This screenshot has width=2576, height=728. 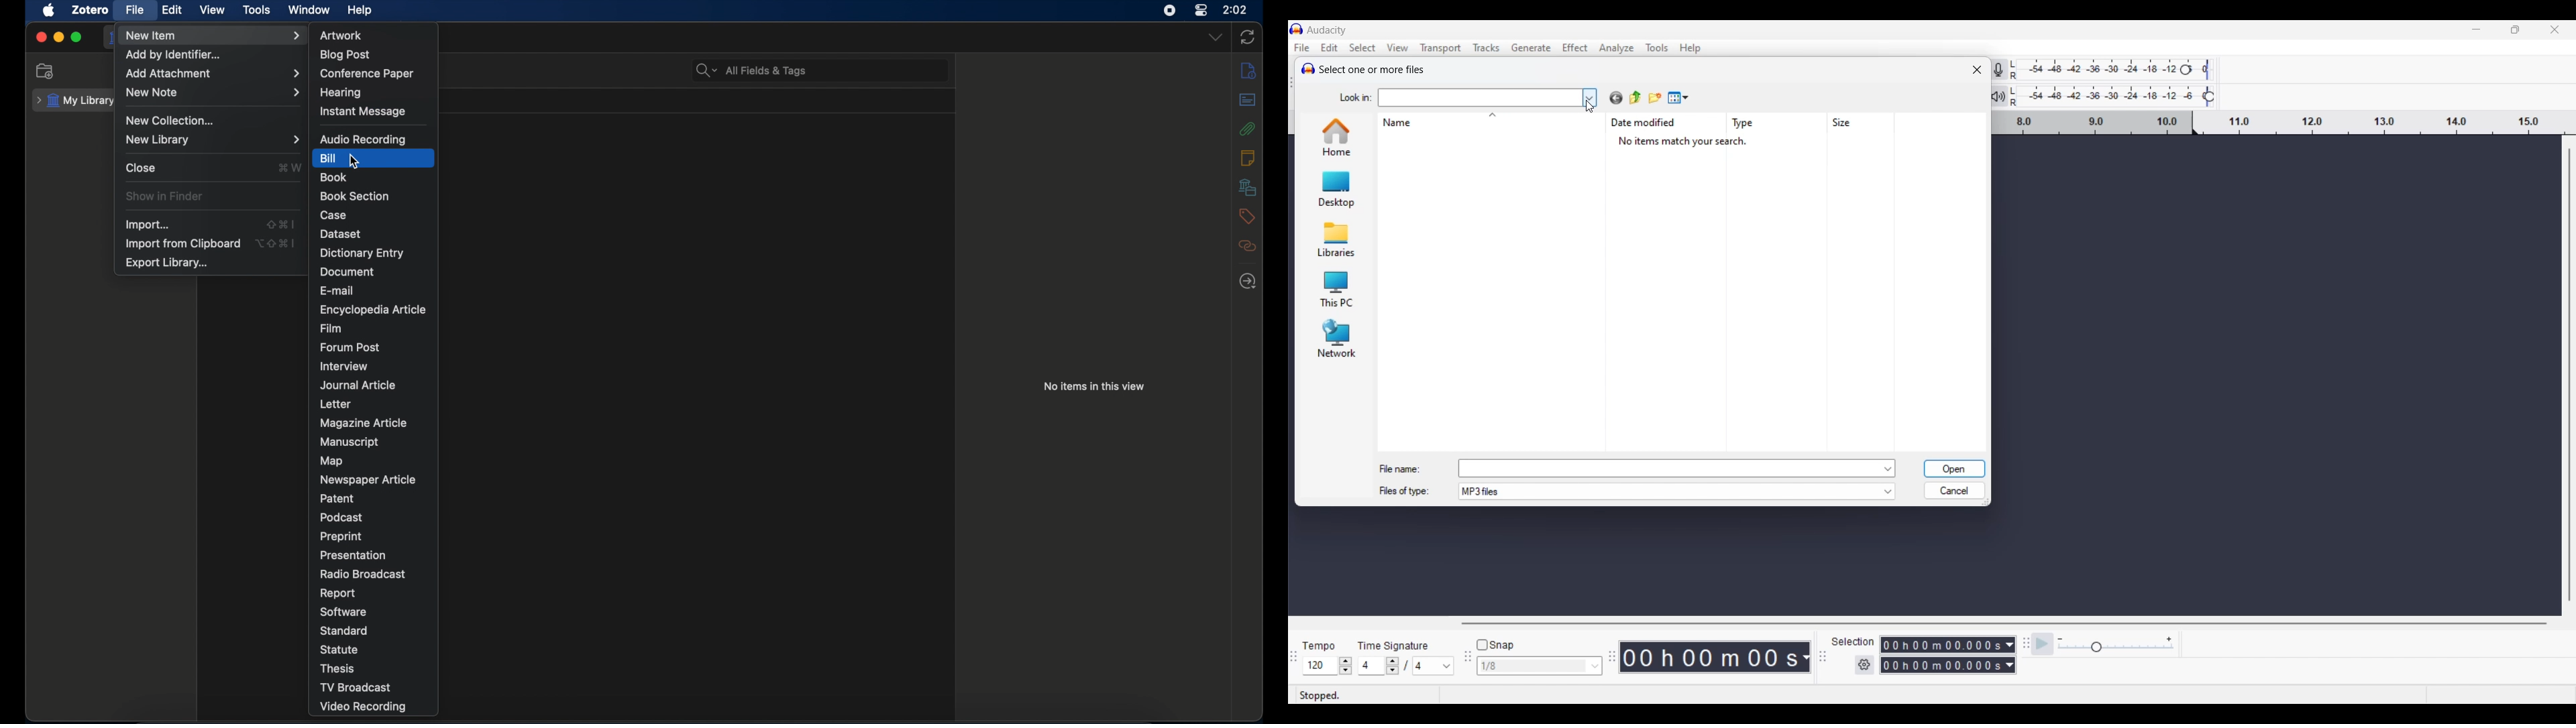 What do you see at coordinates (148, 224) in the screenshot?
I see `import` at bounding box center [148, 224].